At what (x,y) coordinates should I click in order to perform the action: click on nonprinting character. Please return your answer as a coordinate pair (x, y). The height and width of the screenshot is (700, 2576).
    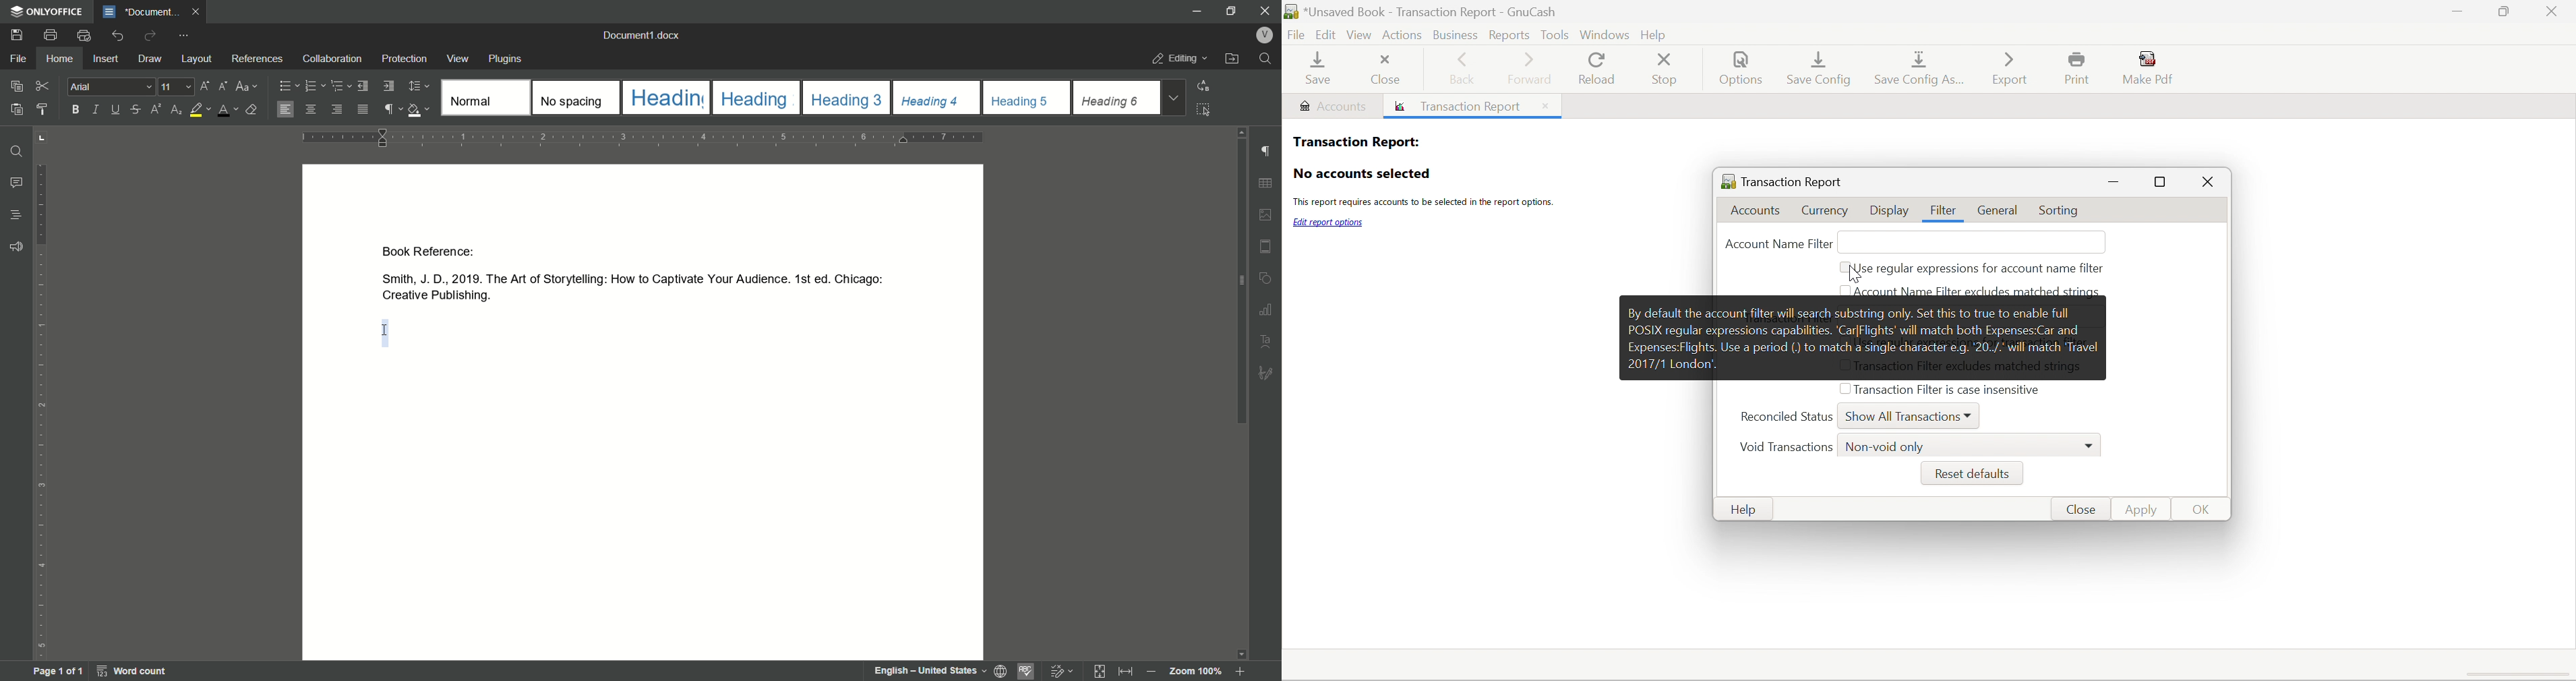
    Looking at the image, I should click on (392, 109).